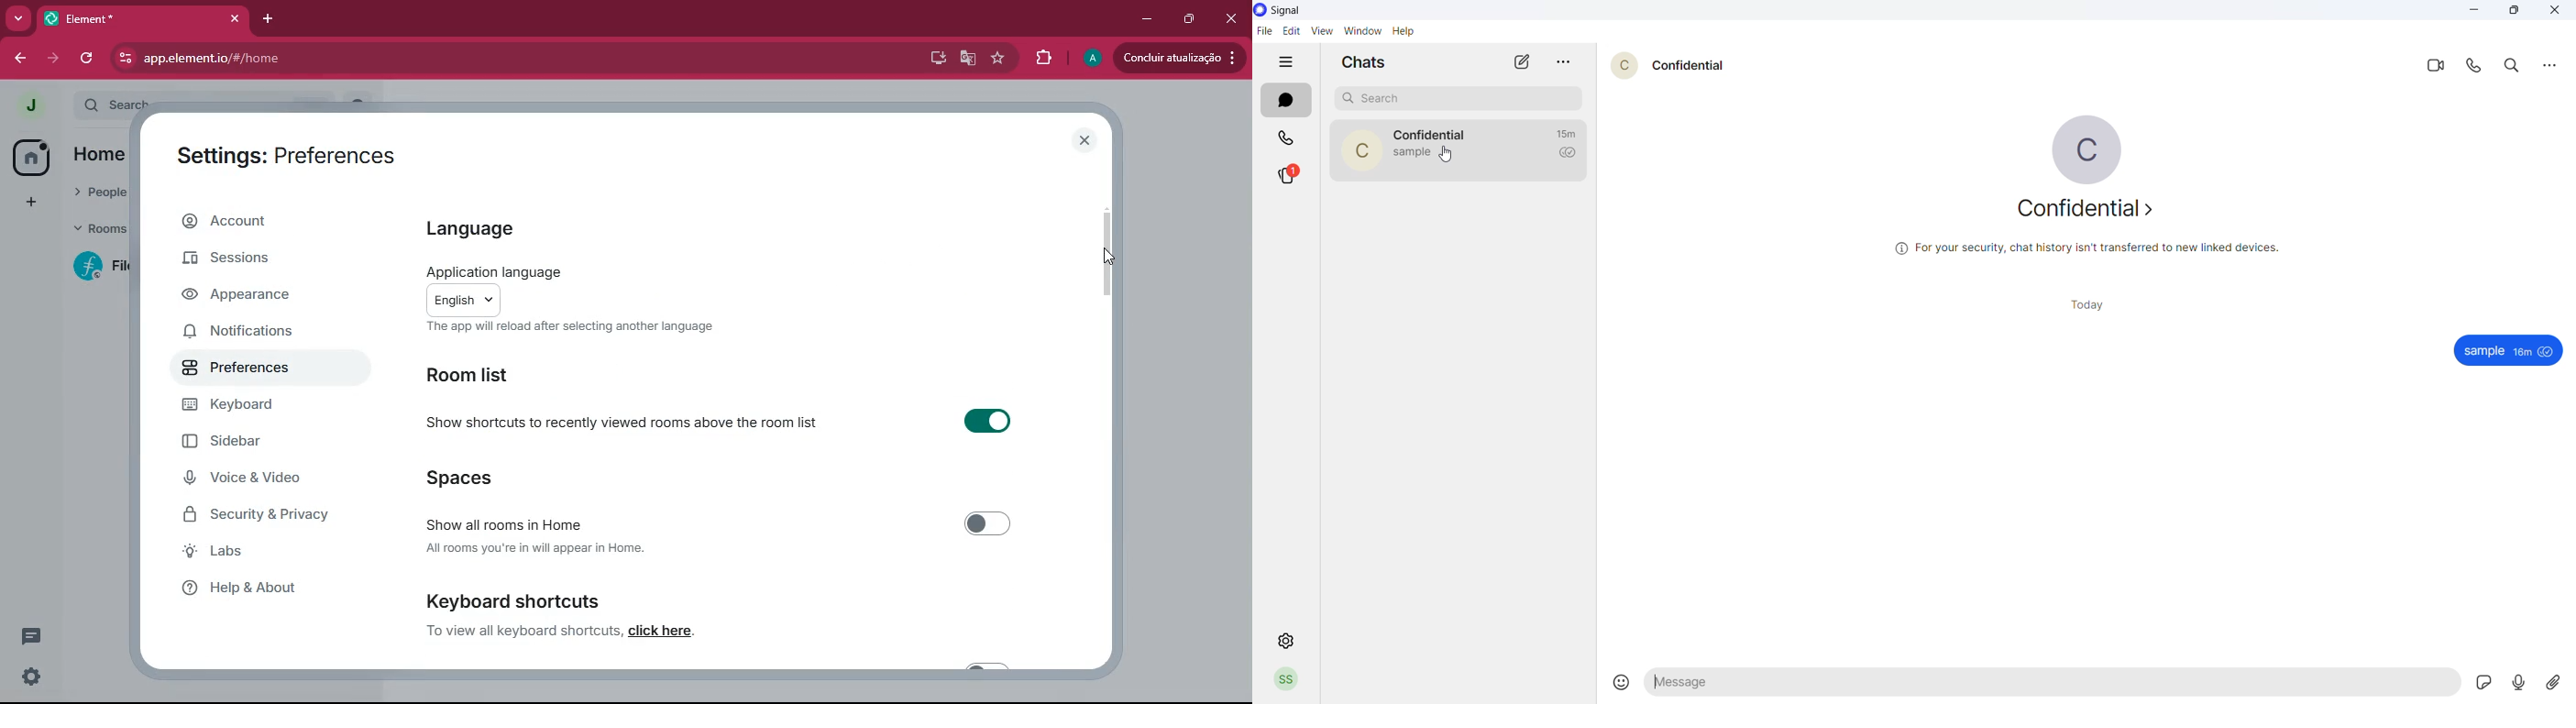 This screenshot has width=2576, height=728. What do you see at coordinates (479, 375) in the screenshot?
I see `room list` at bounding box center [479, 375].